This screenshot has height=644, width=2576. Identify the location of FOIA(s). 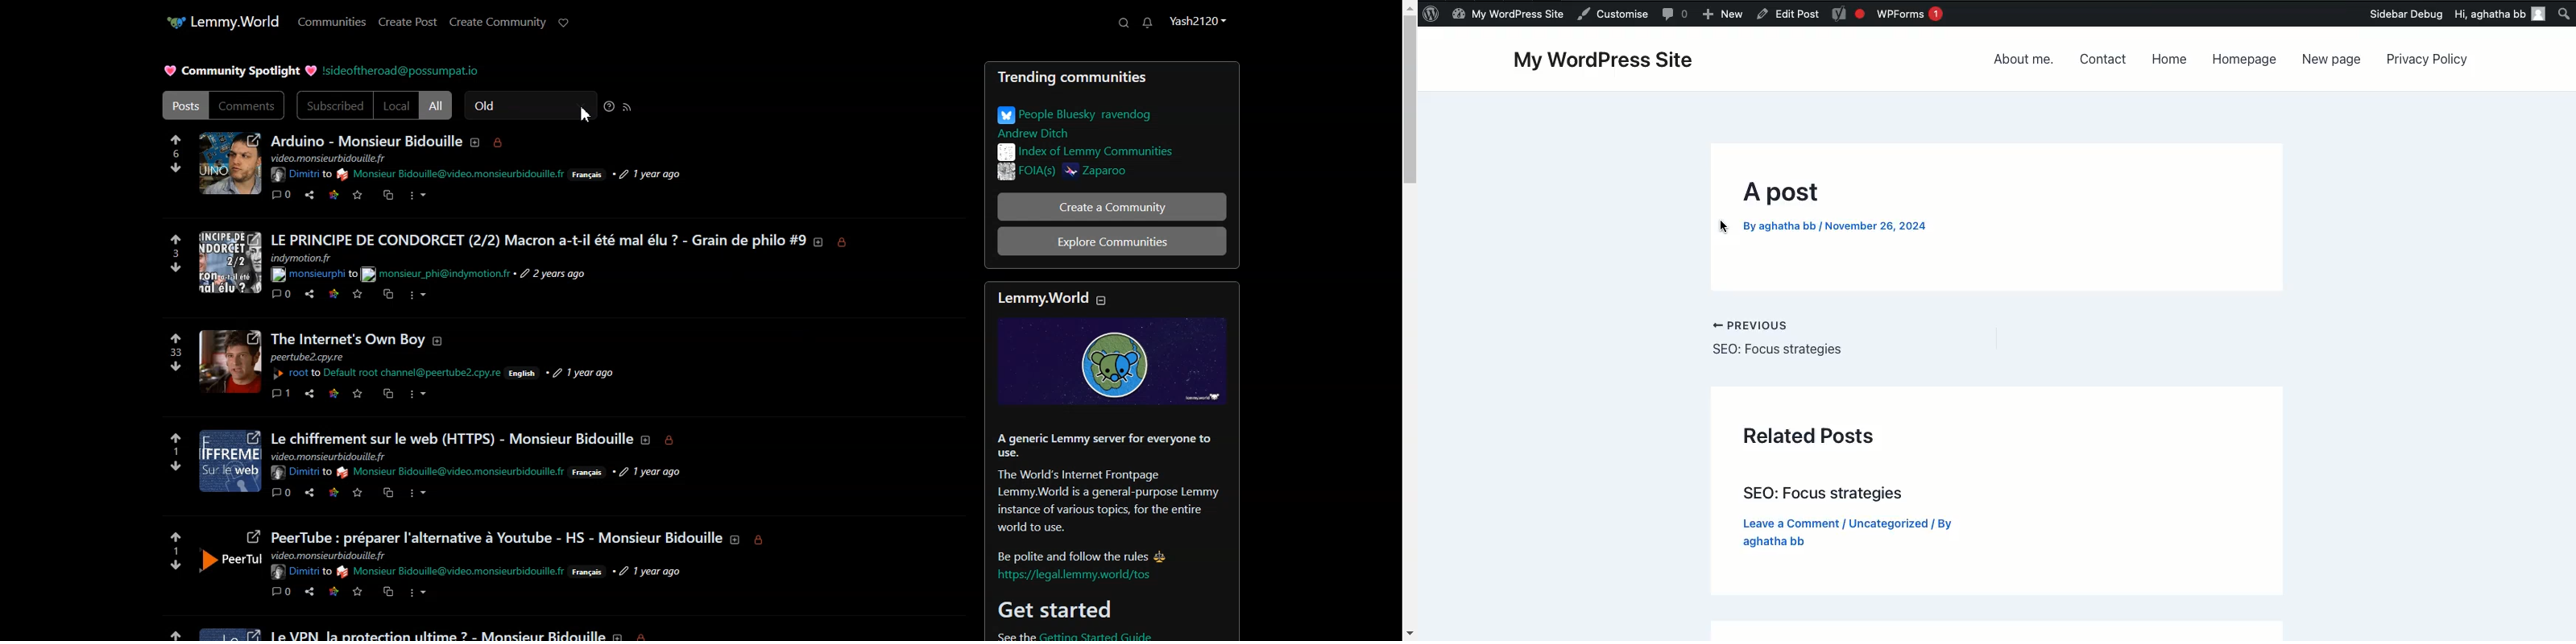
(1022, 173).